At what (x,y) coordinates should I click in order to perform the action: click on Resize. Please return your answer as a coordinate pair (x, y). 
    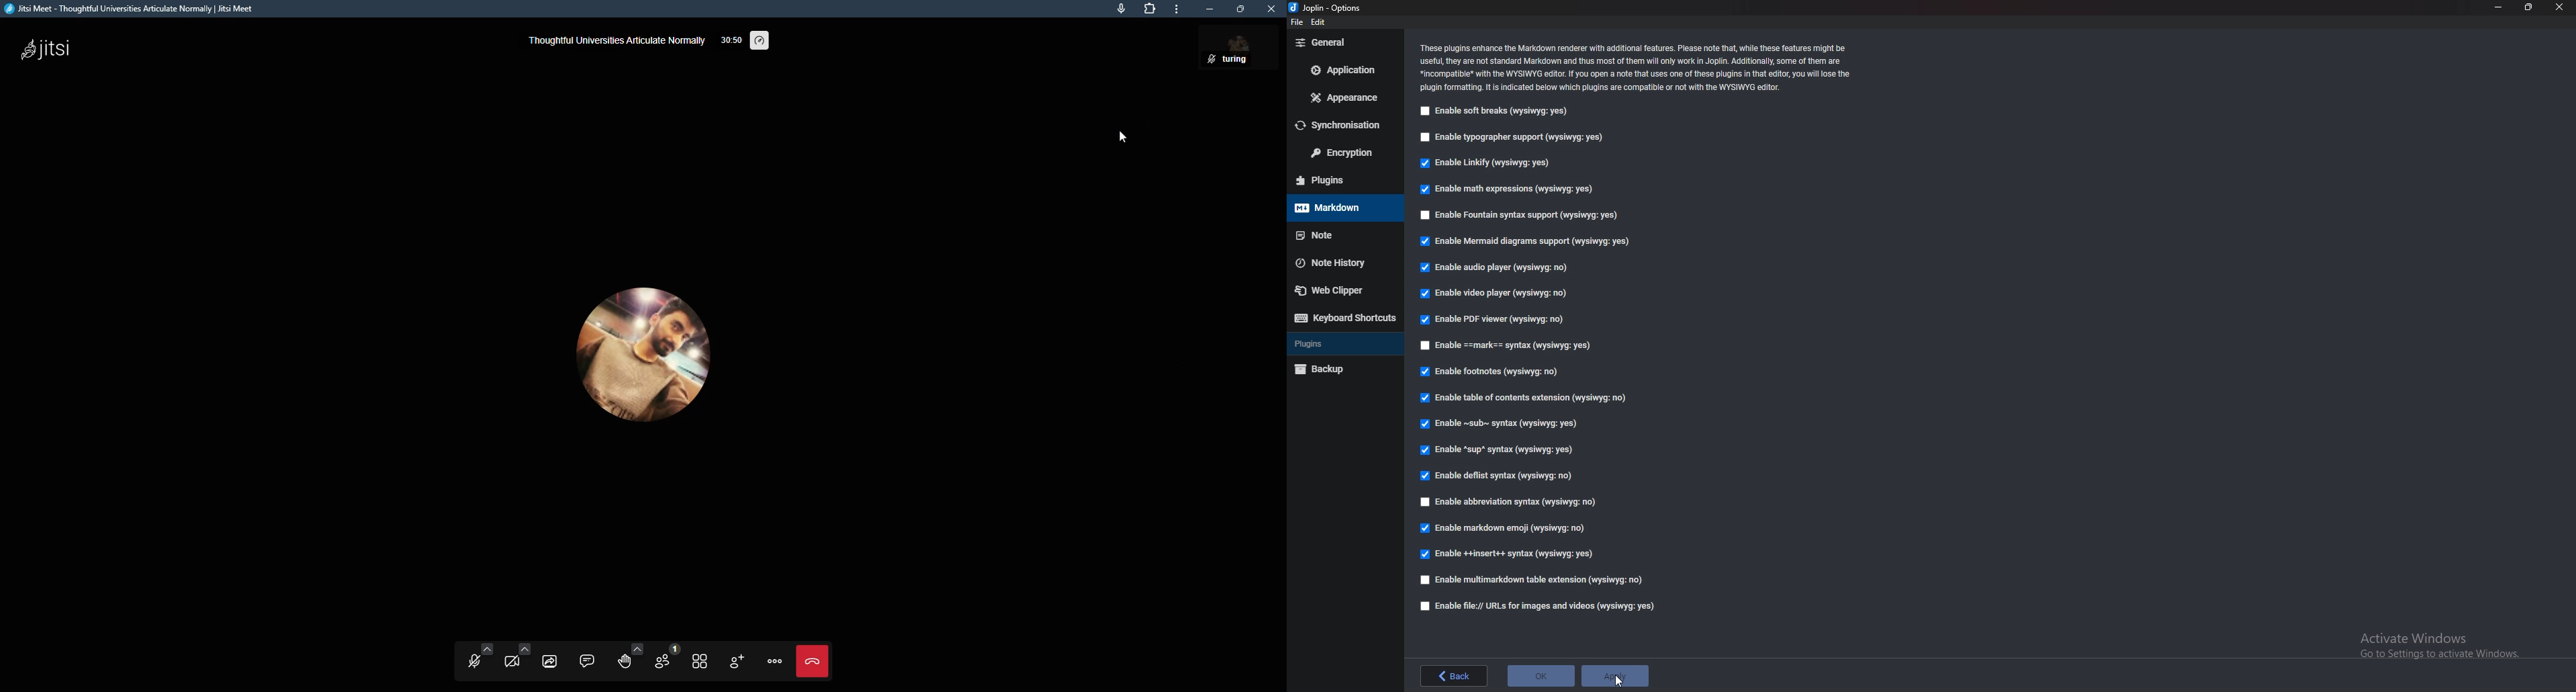
    Looking at the image, I should click on (2529, 7).